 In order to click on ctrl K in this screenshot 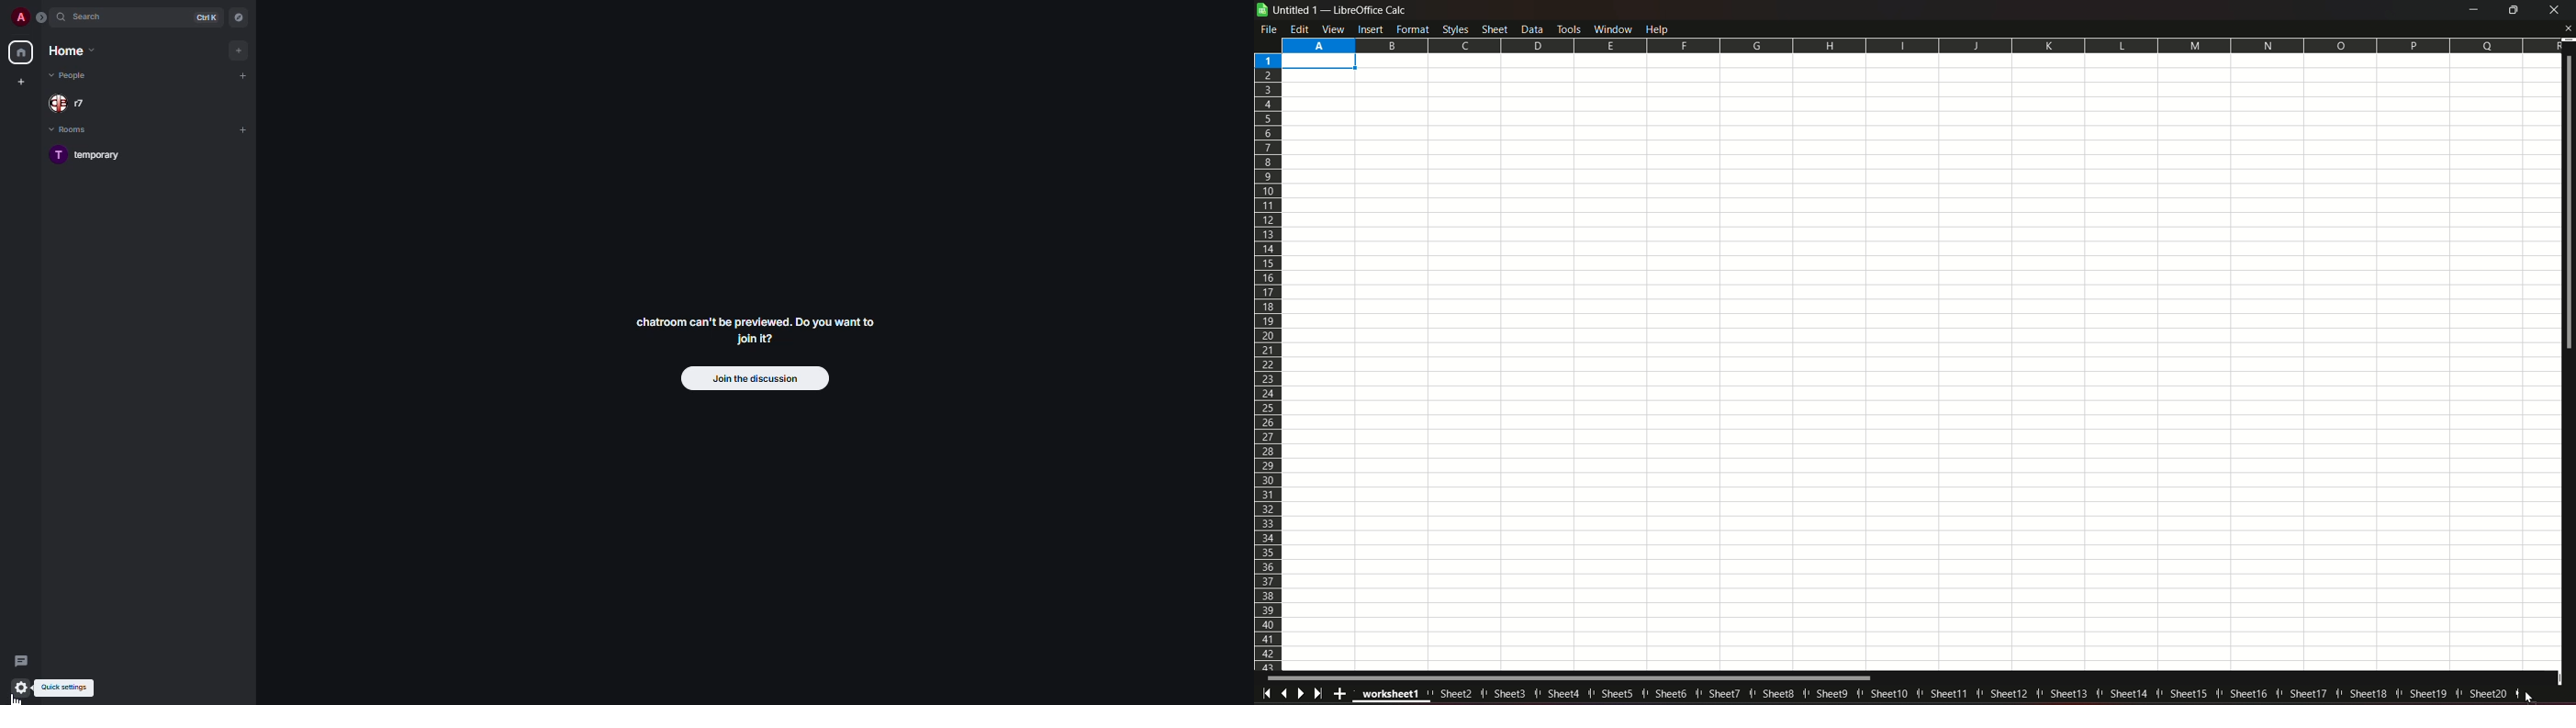, I will do `click(208, 17)`.